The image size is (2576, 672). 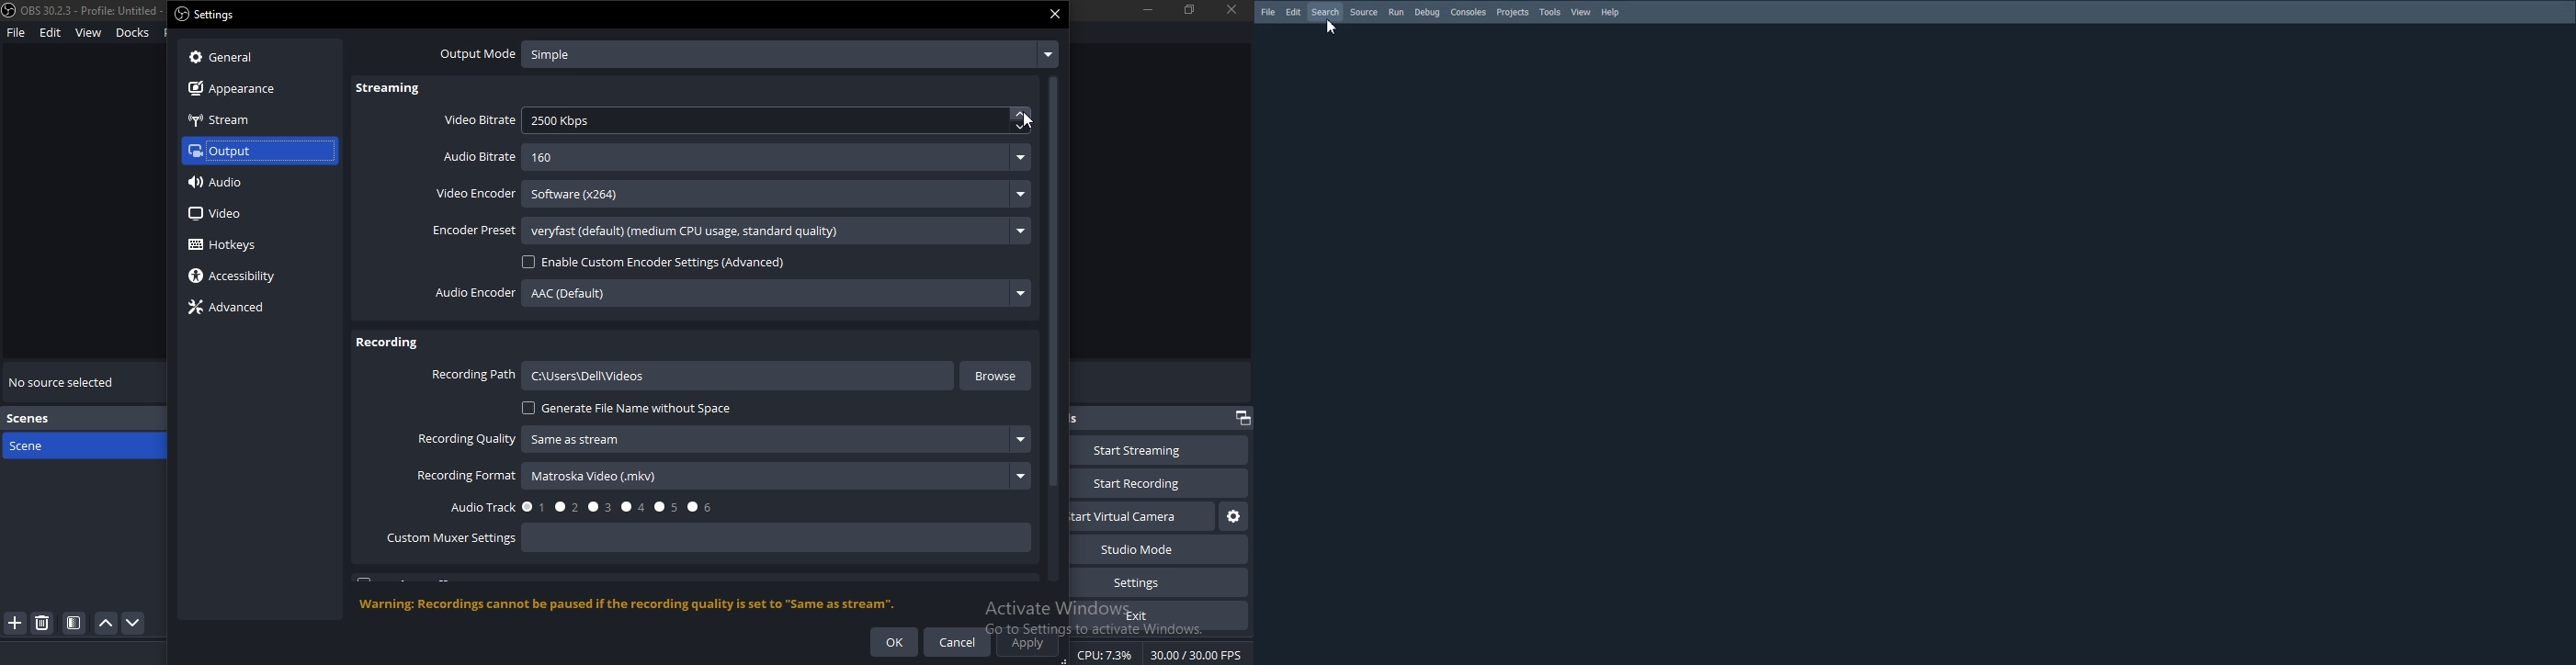 What do you see at coordinates (473, 375) in the screenshot?
I see `recording path` at bounding box center [473, 375].